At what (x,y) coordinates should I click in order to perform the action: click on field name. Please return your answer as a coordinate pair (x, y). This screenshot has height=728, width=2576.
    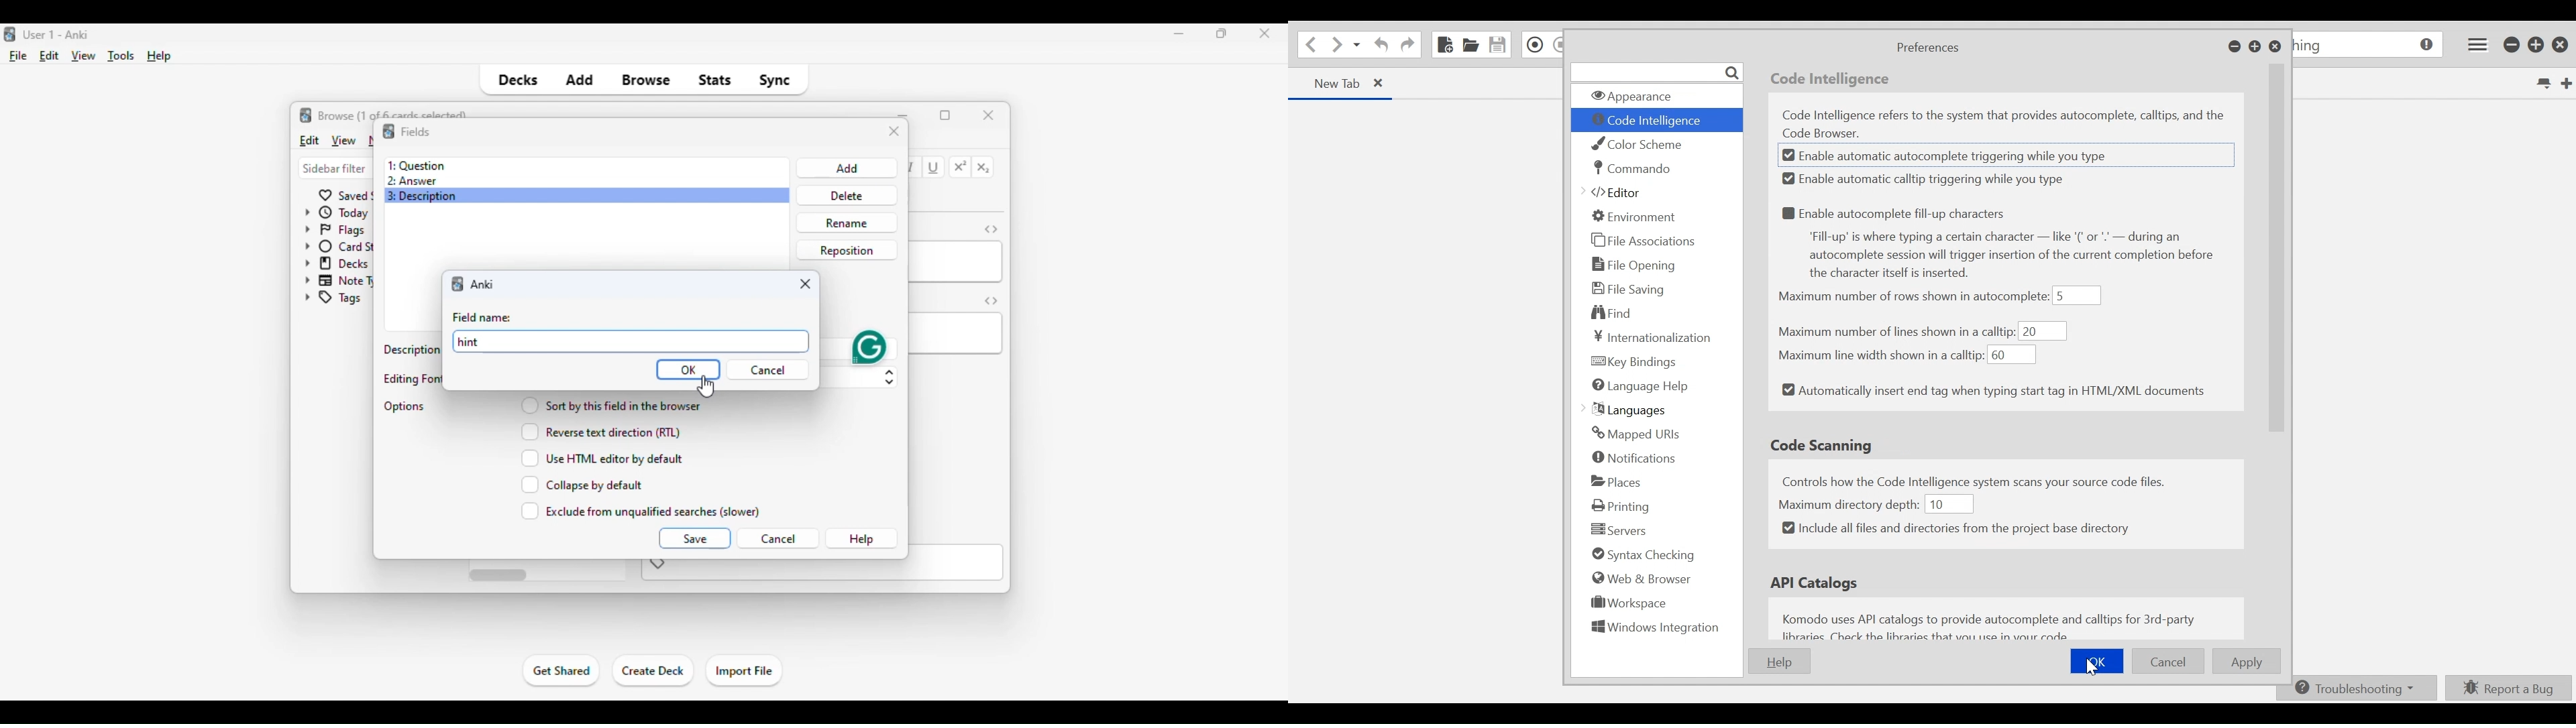
    Looking at the image, I should click on (482, 318).